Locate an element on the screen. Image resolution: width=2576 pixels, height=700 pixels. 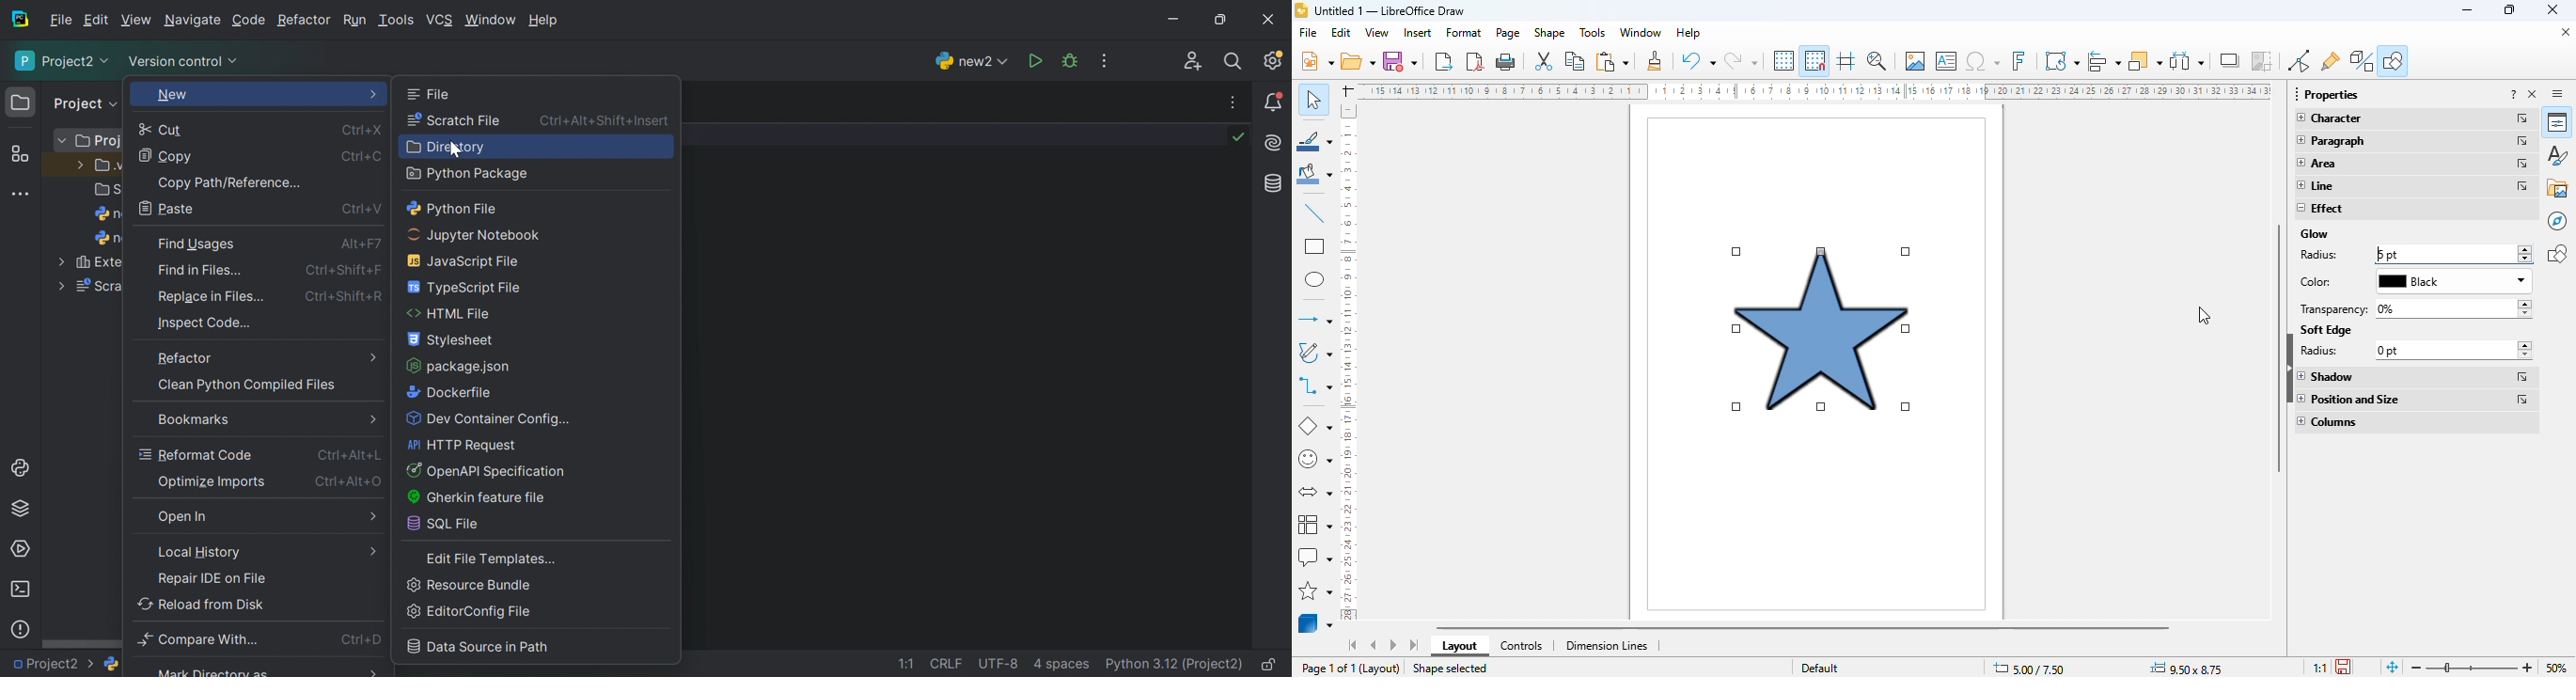
shape selected is located at coordinates (1451, 668).